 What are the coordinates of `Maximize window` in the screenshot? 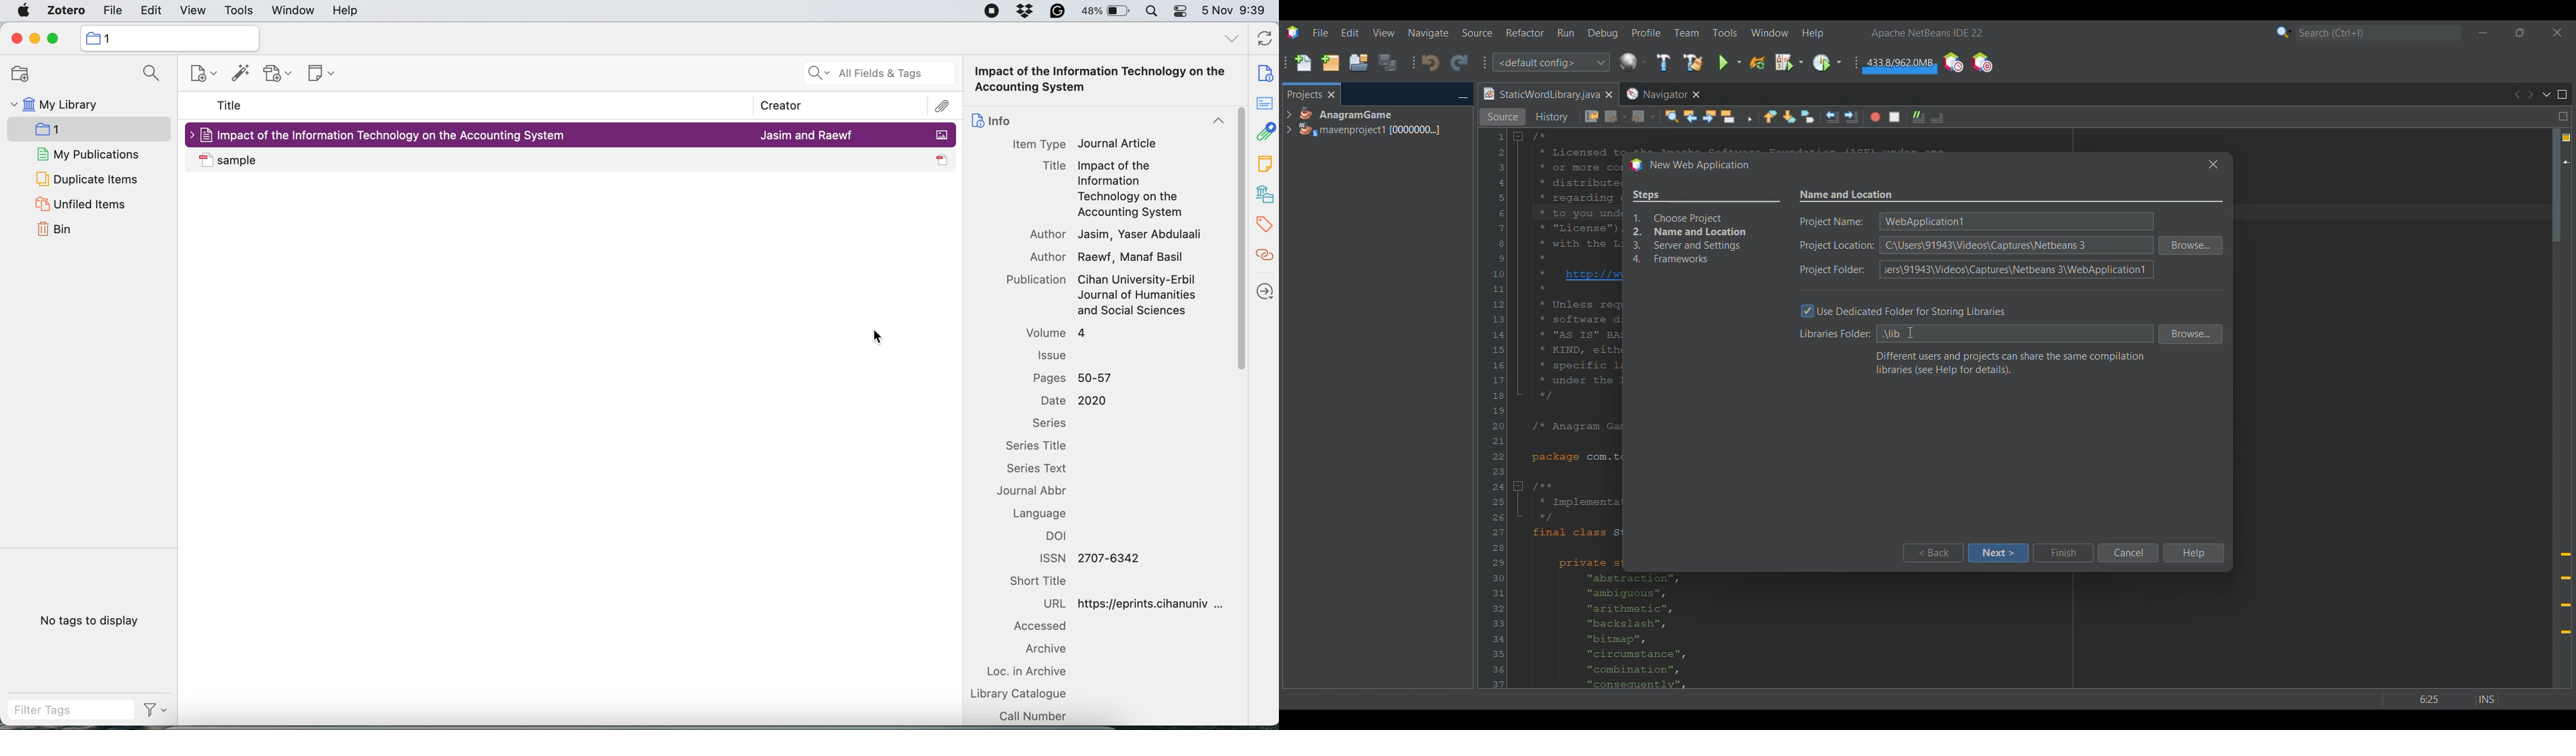 It's located at (2562, 95).